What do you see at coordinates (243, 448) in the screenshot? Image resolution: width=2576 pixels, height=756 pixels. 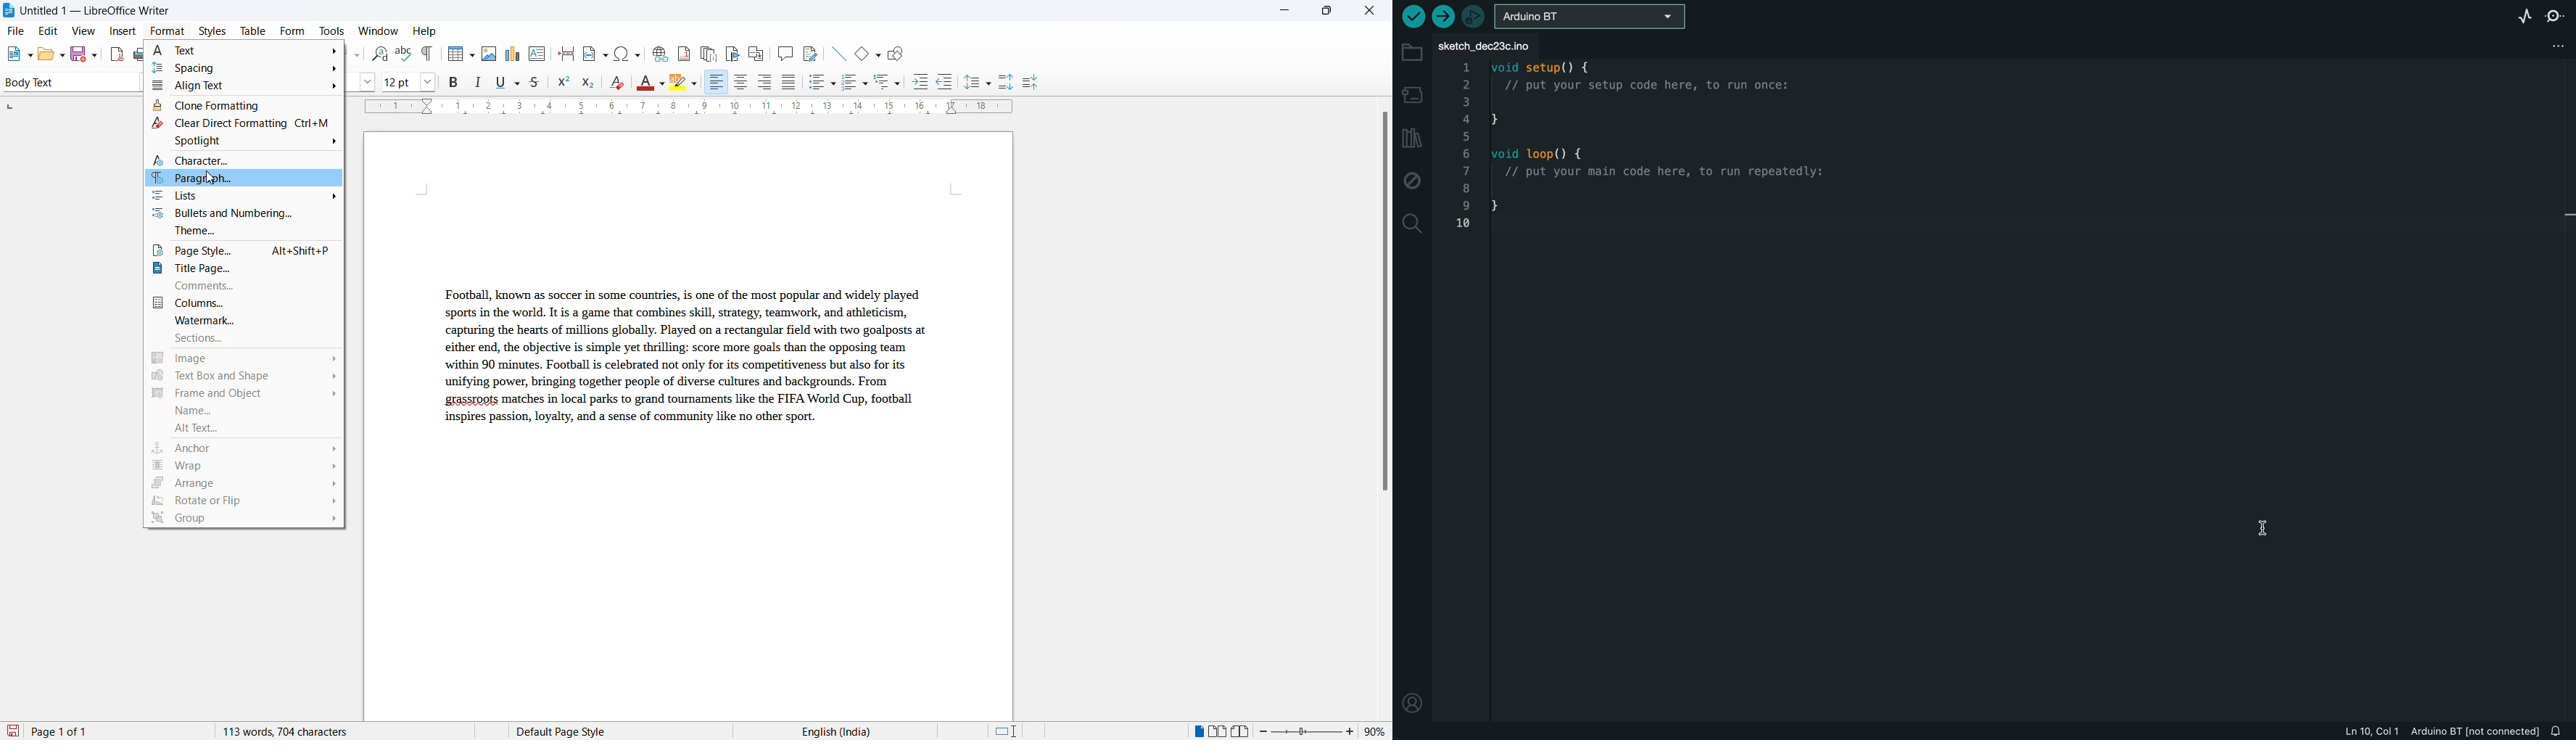 I see `anchor` at bounding box center [243, 448].